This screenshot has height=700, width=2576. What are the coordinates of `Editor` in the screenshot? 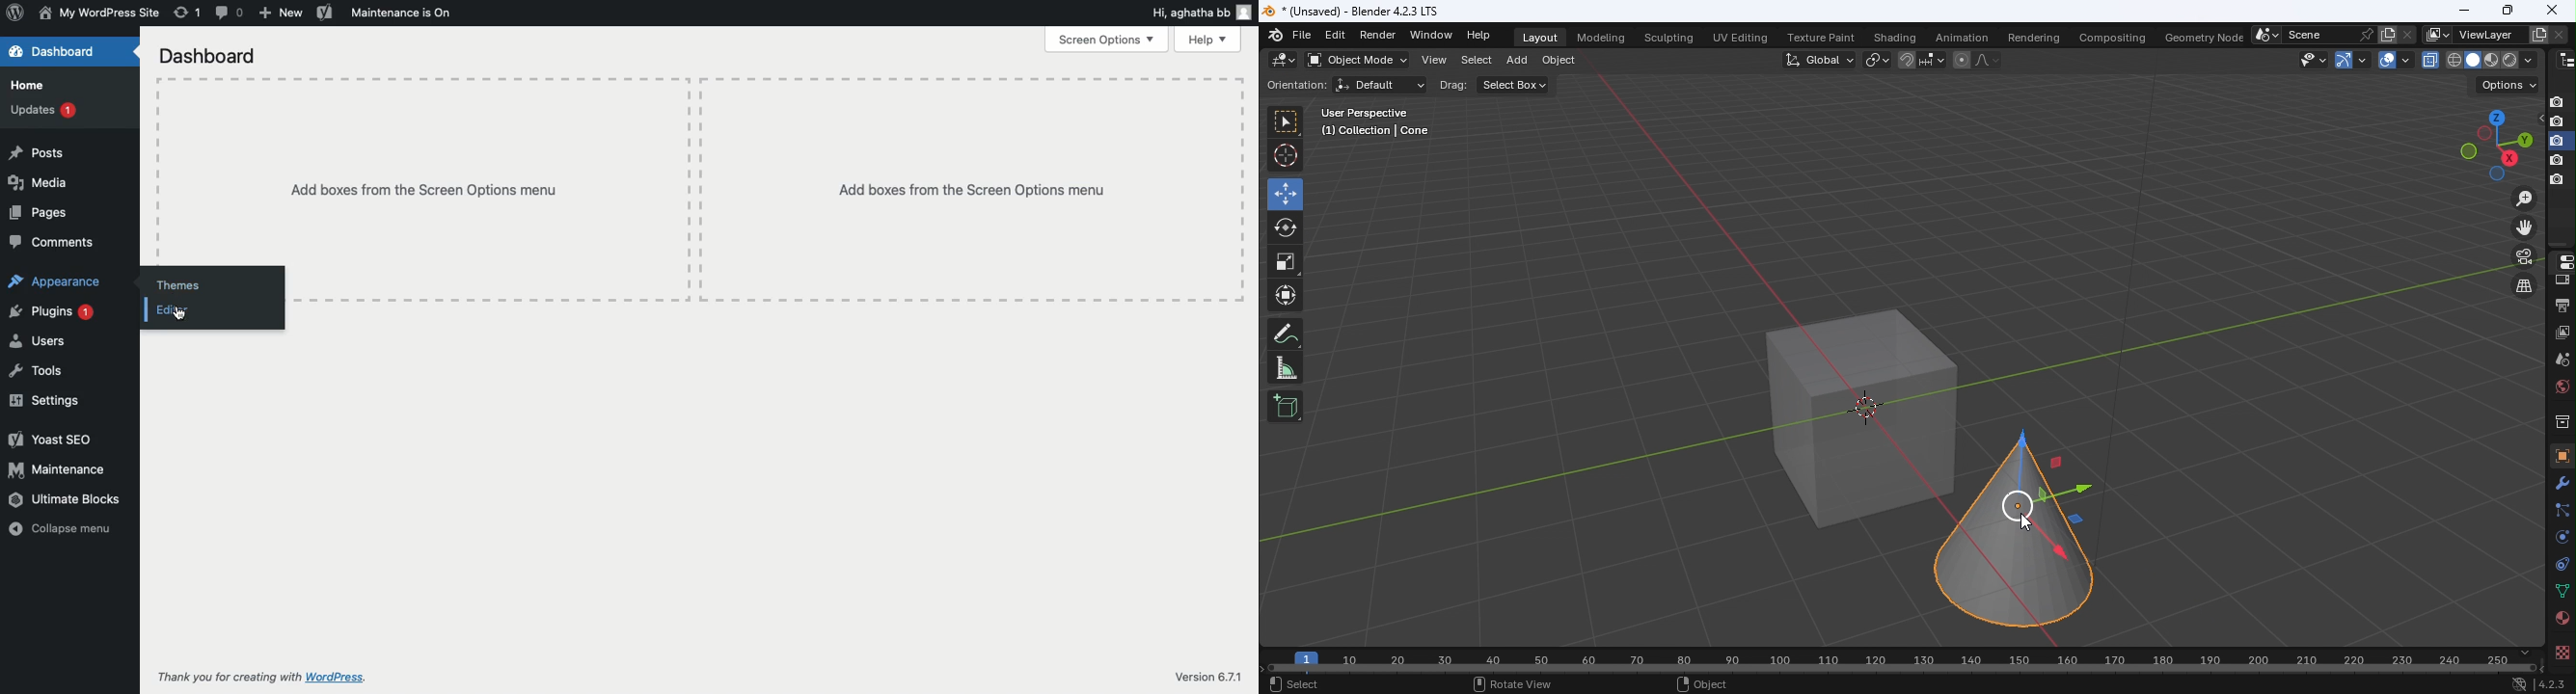 It's located at (175, 309).